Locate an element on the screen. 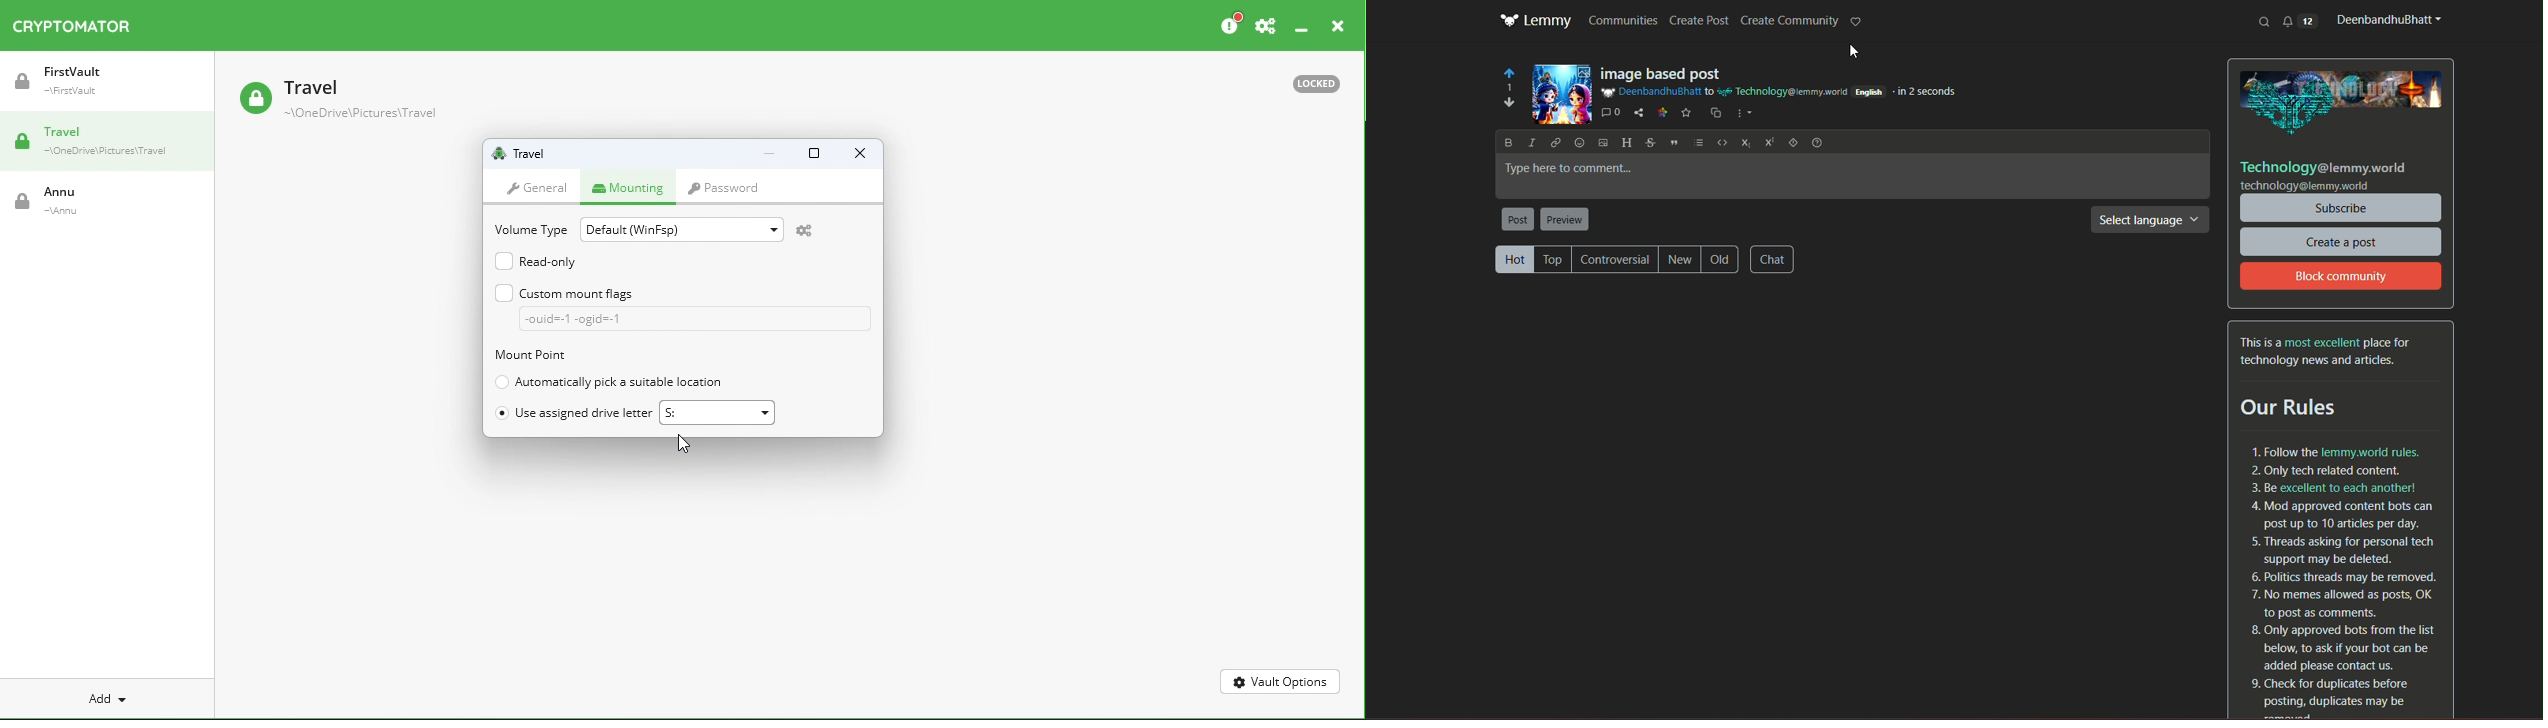 The image size is (2548, 728). bold is located at coordinates (1509, 144).